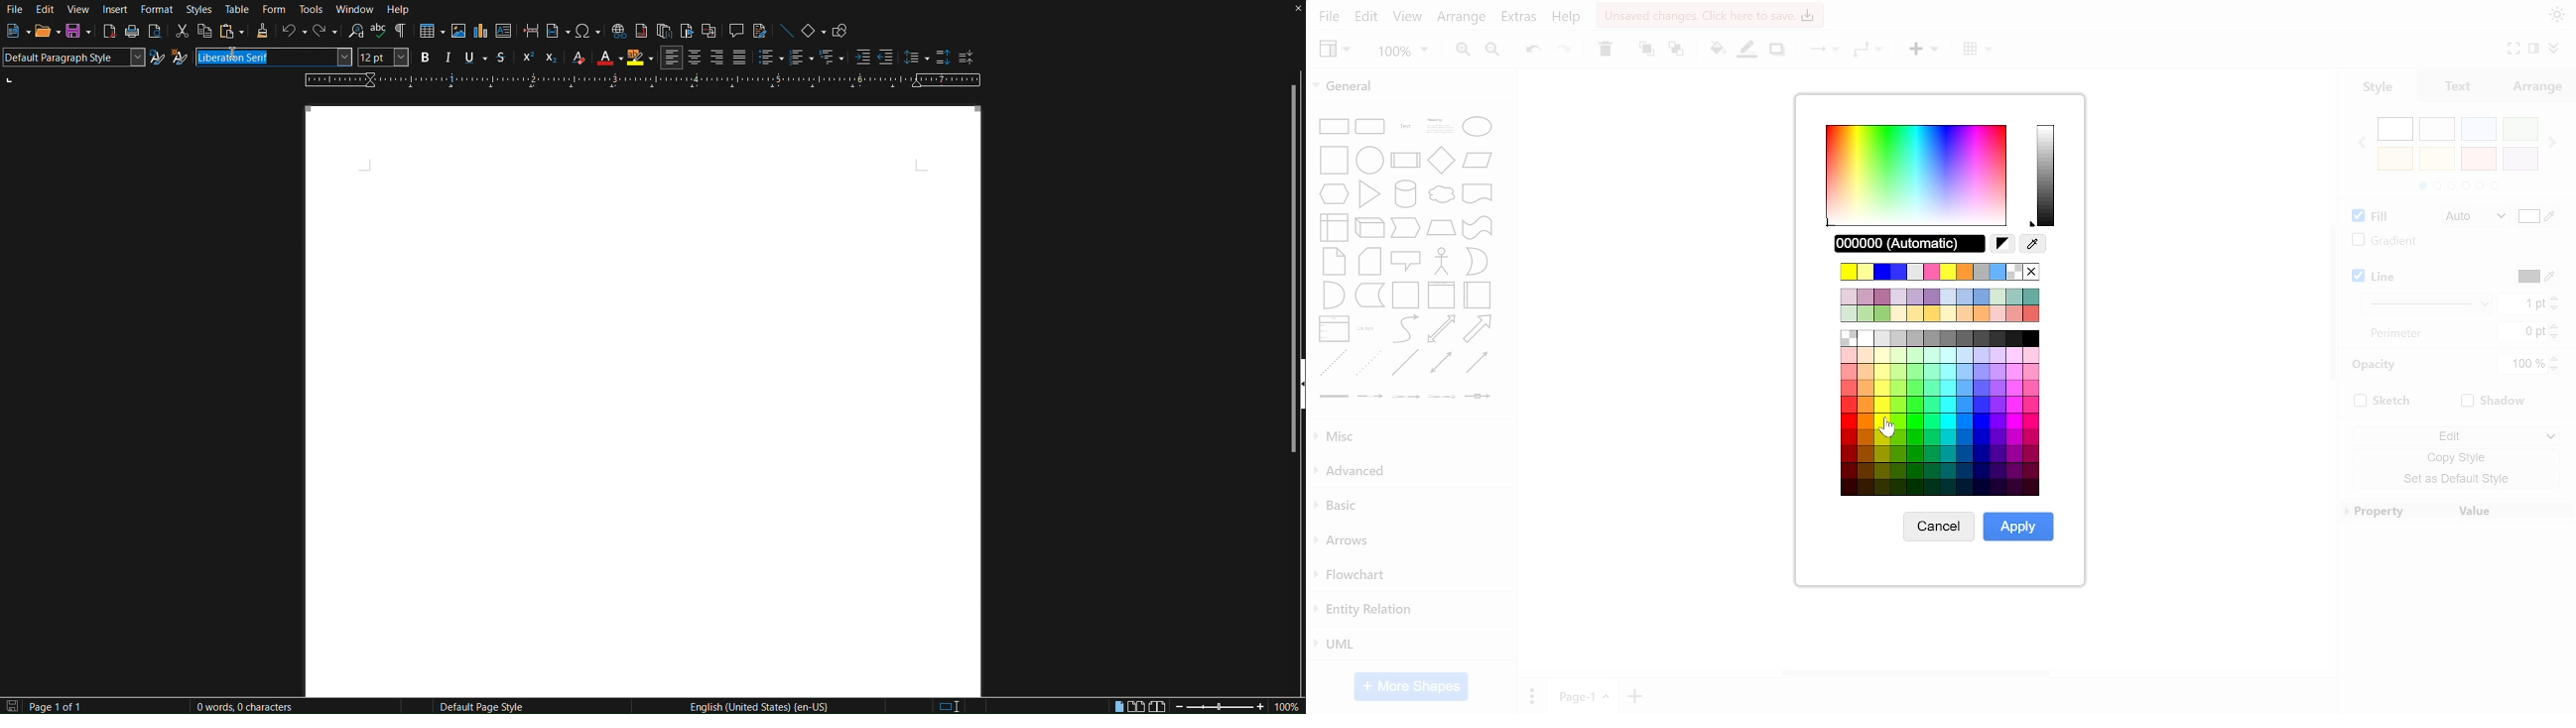 This screenshot has width=2576, height=728. I want to click on Zoom factor, so click(1290, 705).